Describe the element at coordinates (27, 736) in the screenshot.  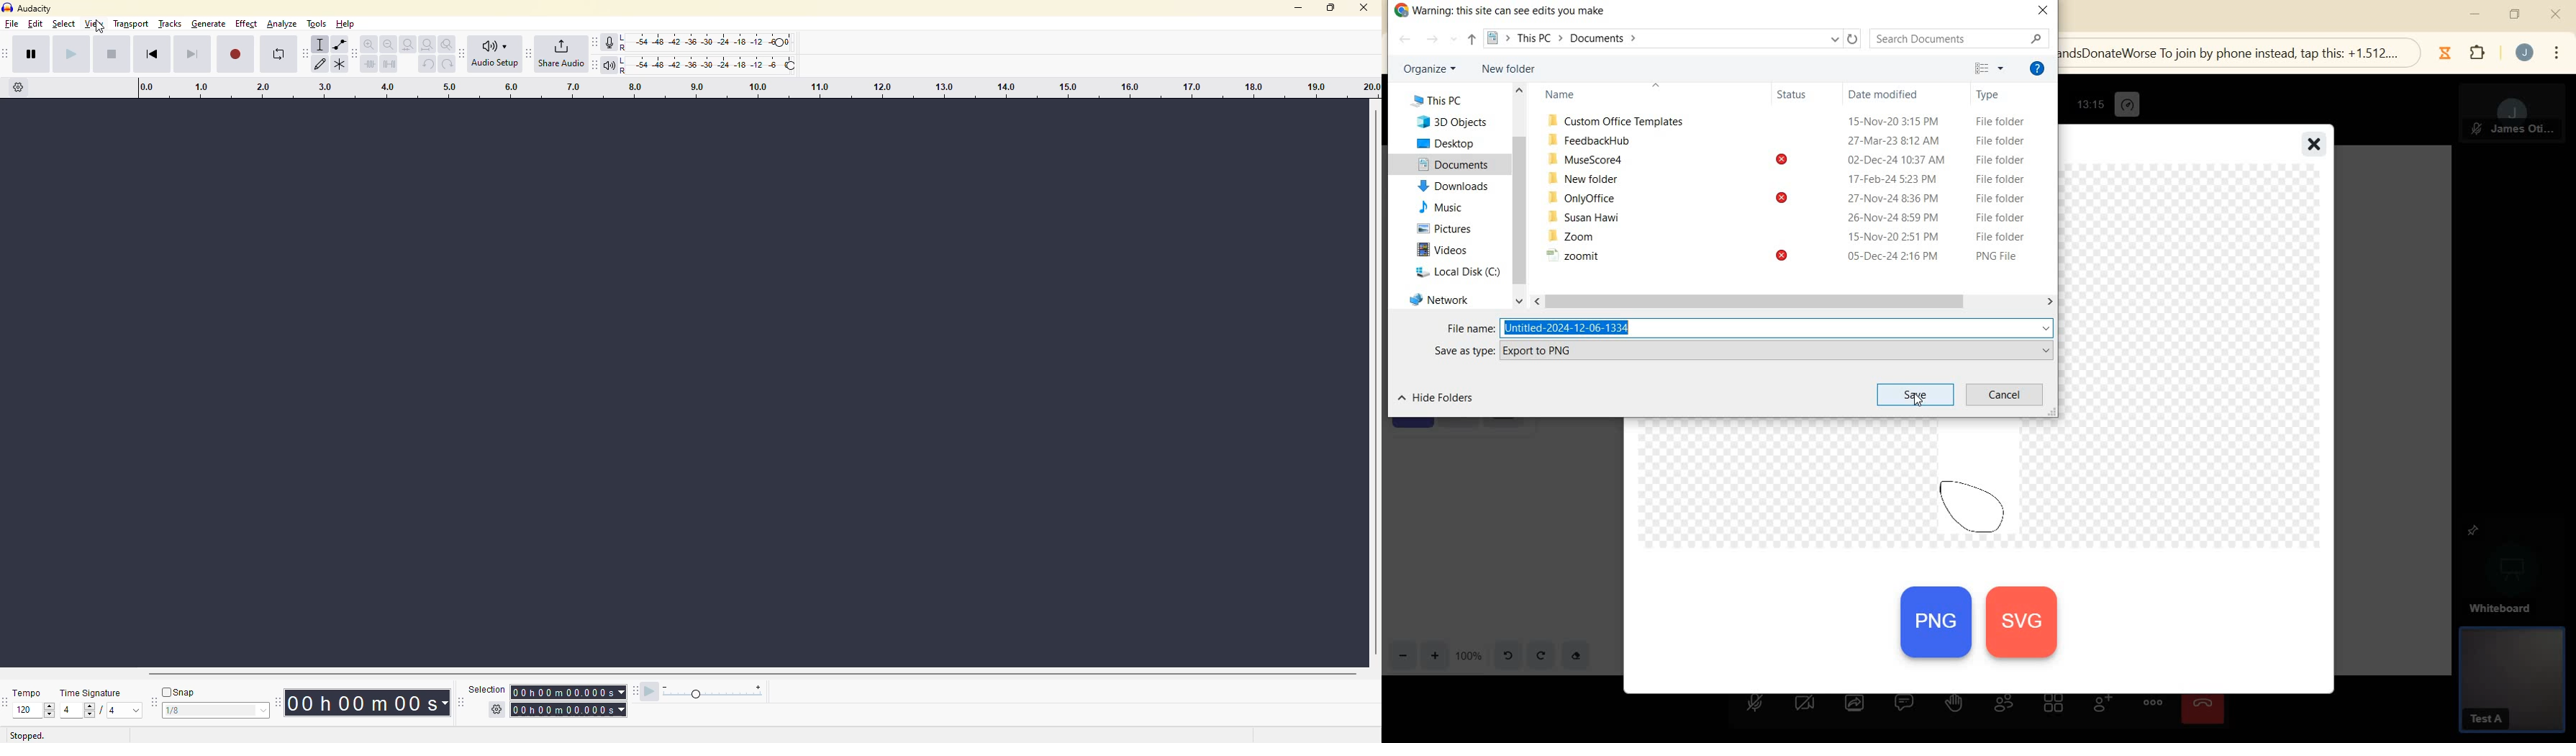
I see `stopped` at that location.